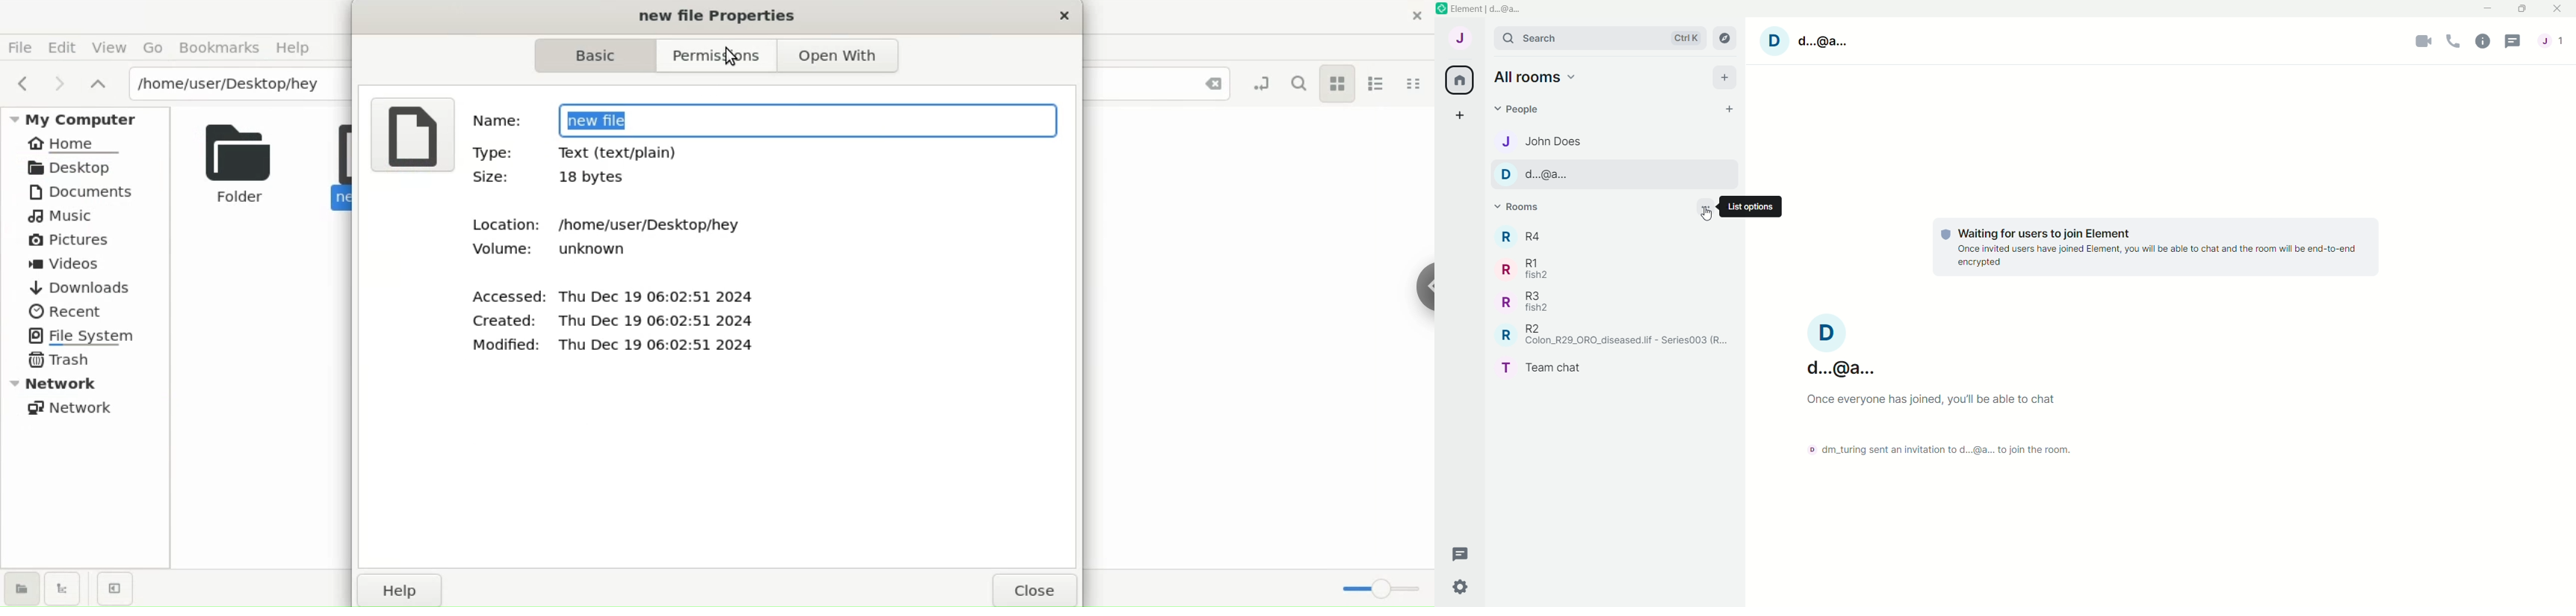 The width and height of the screenshot is (2576, 616). What do you see at coordinates (2422, 40) in the screenshot?
I see `Video Call` at bounding box center [2422, 40].